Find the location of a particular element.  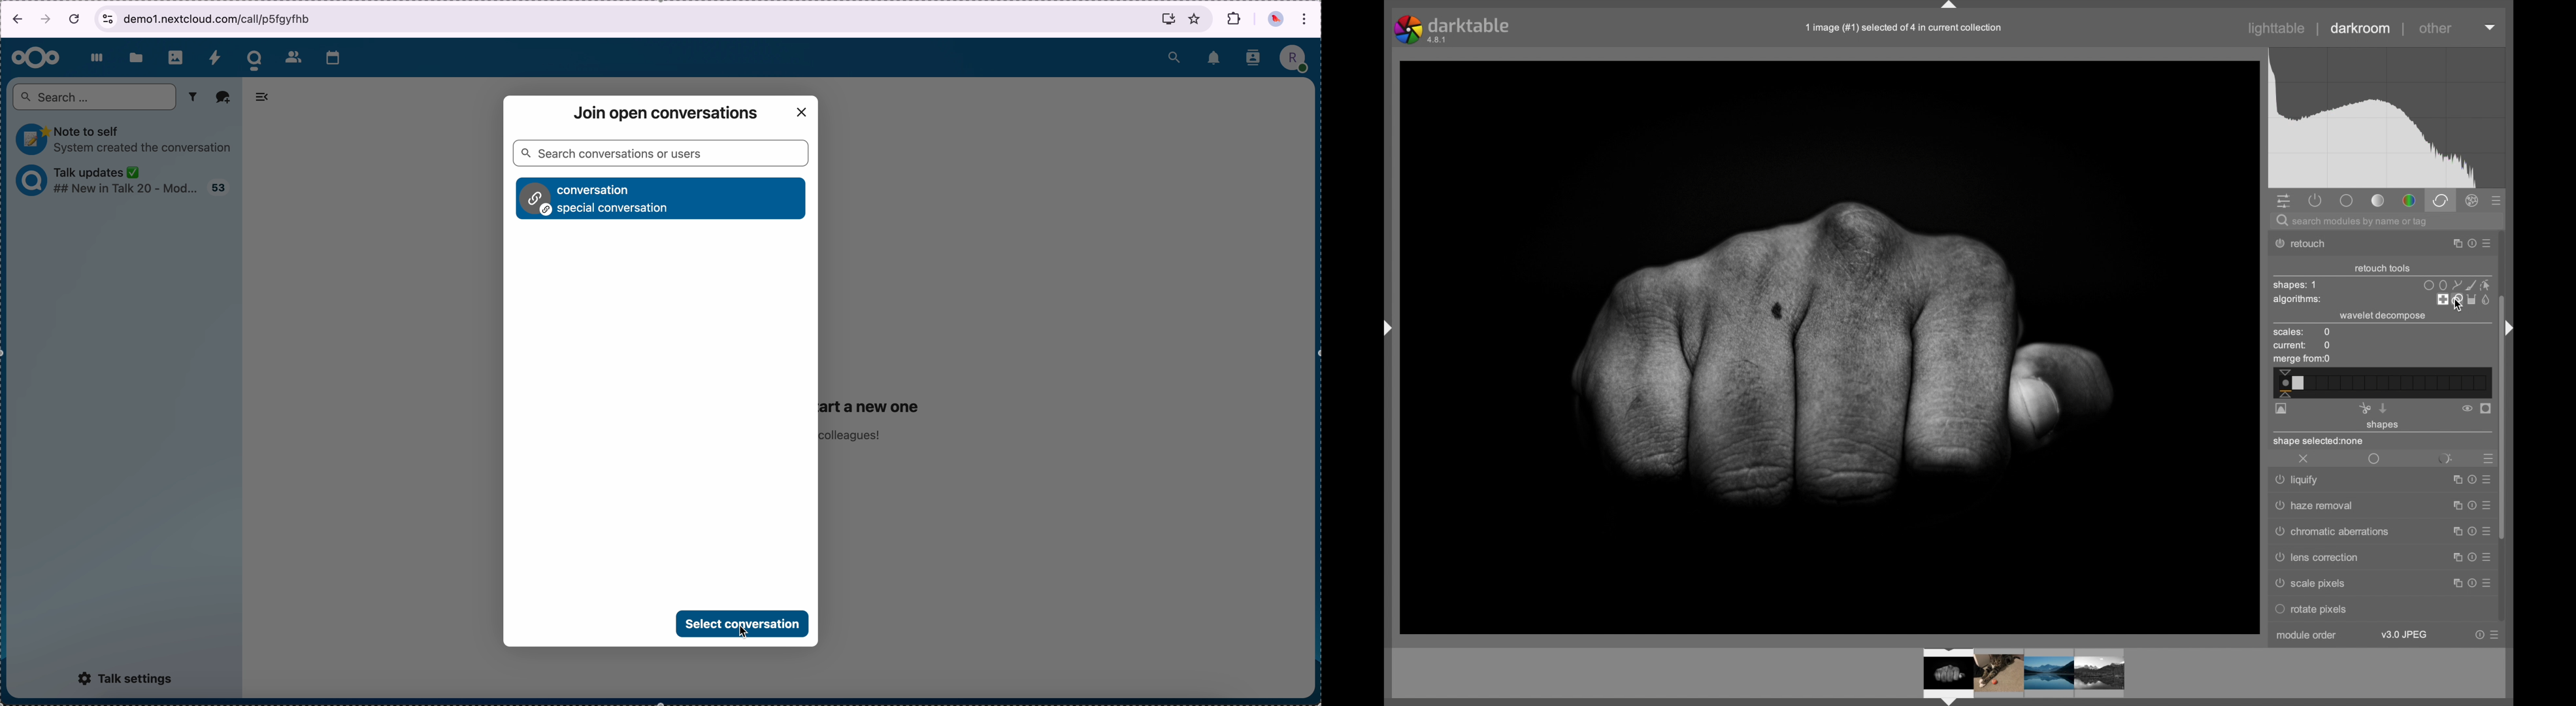

rotate pixels is located at coordinates (2345, 609).